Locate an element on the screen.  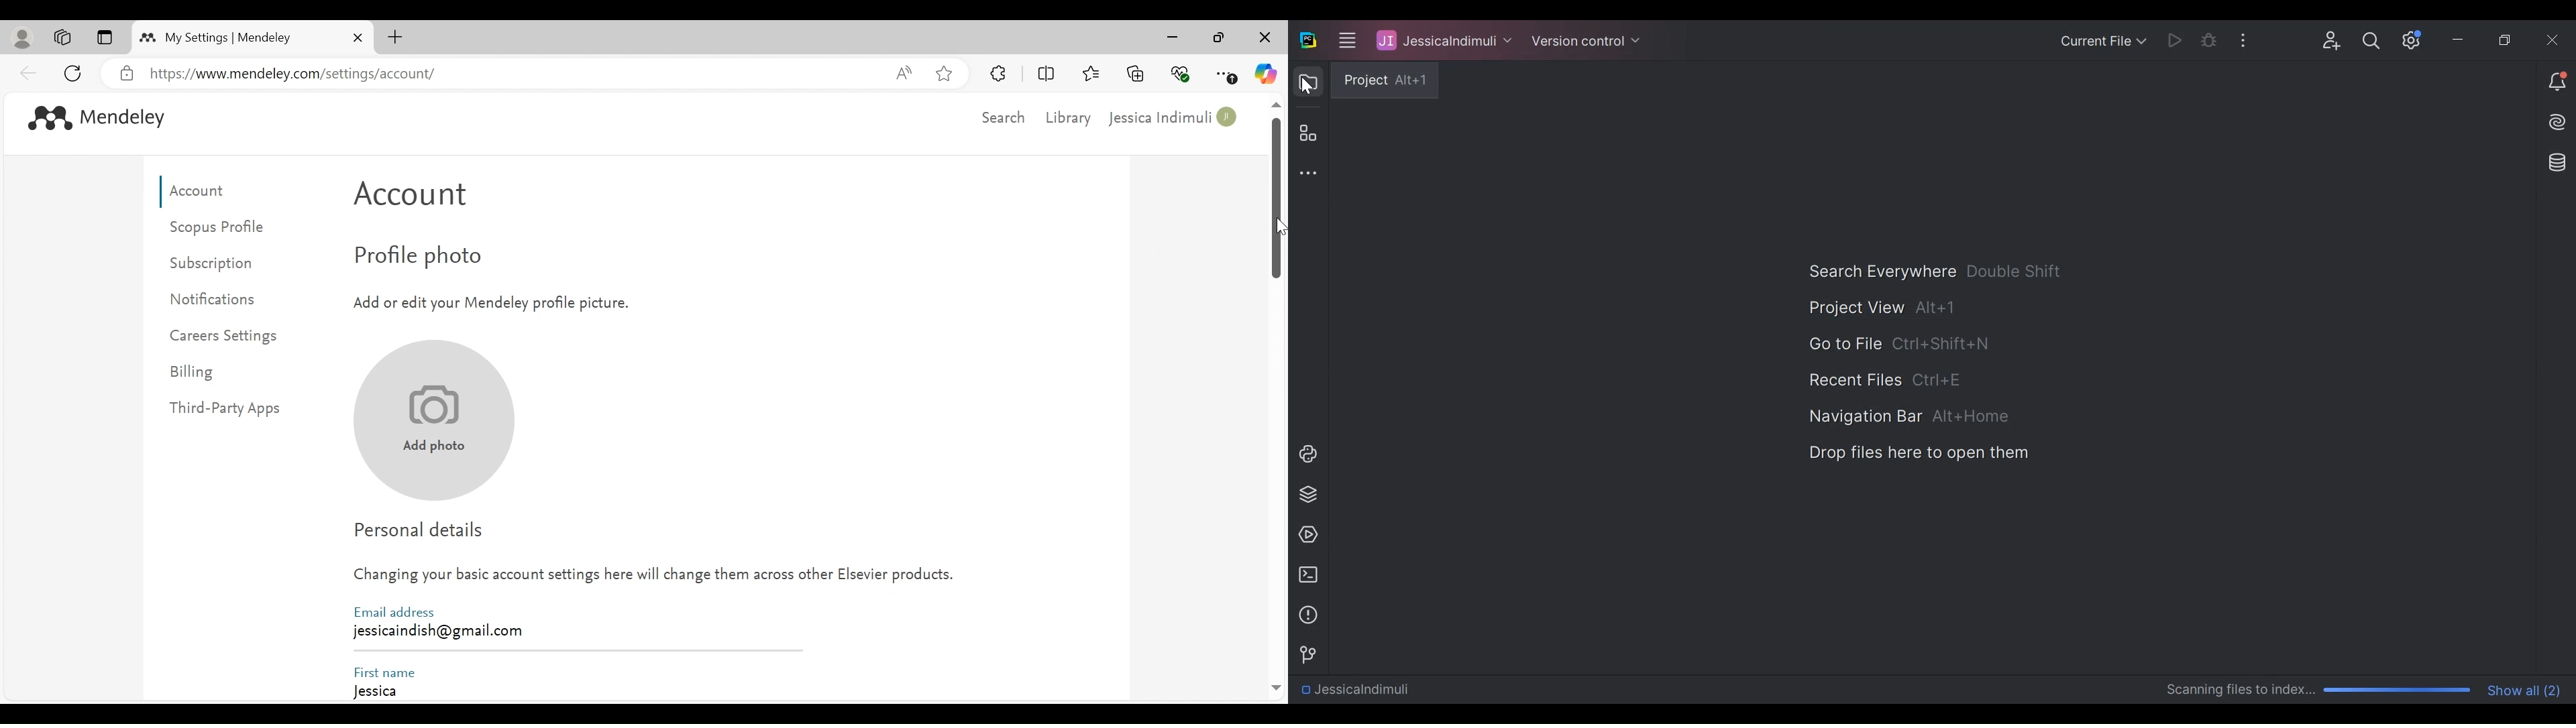
Careers Settings is located at coordinates (227, 337).